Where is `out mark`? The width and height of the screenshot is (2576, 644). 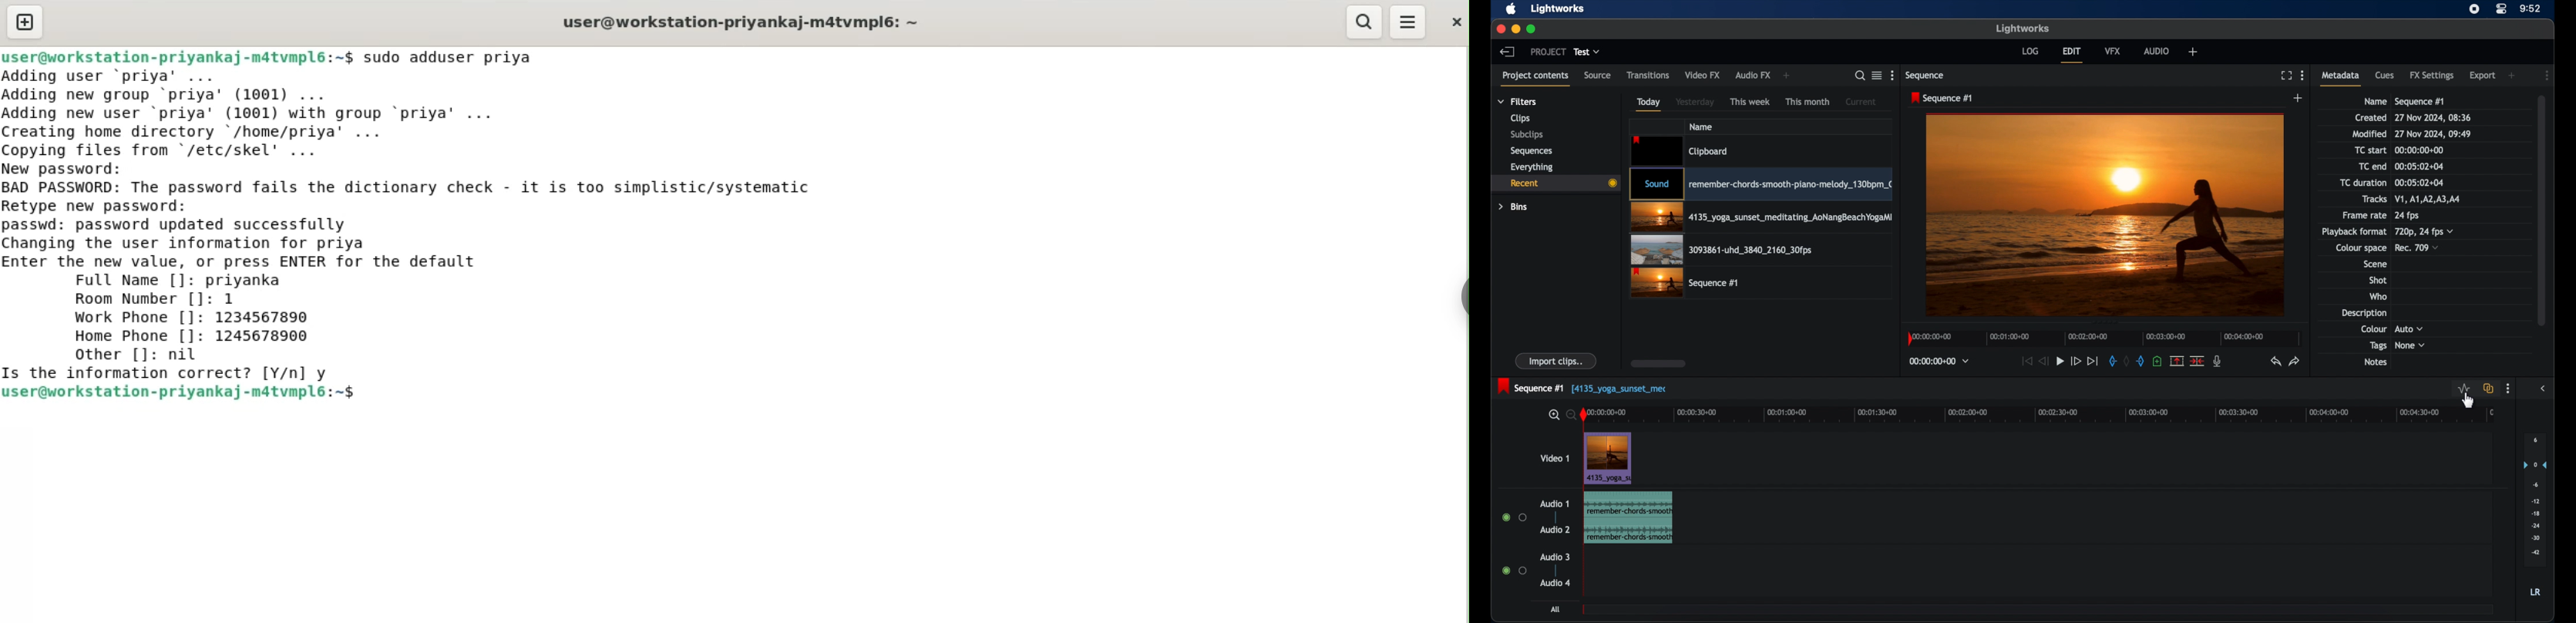 out mark is located at coordinates (2141, 361).